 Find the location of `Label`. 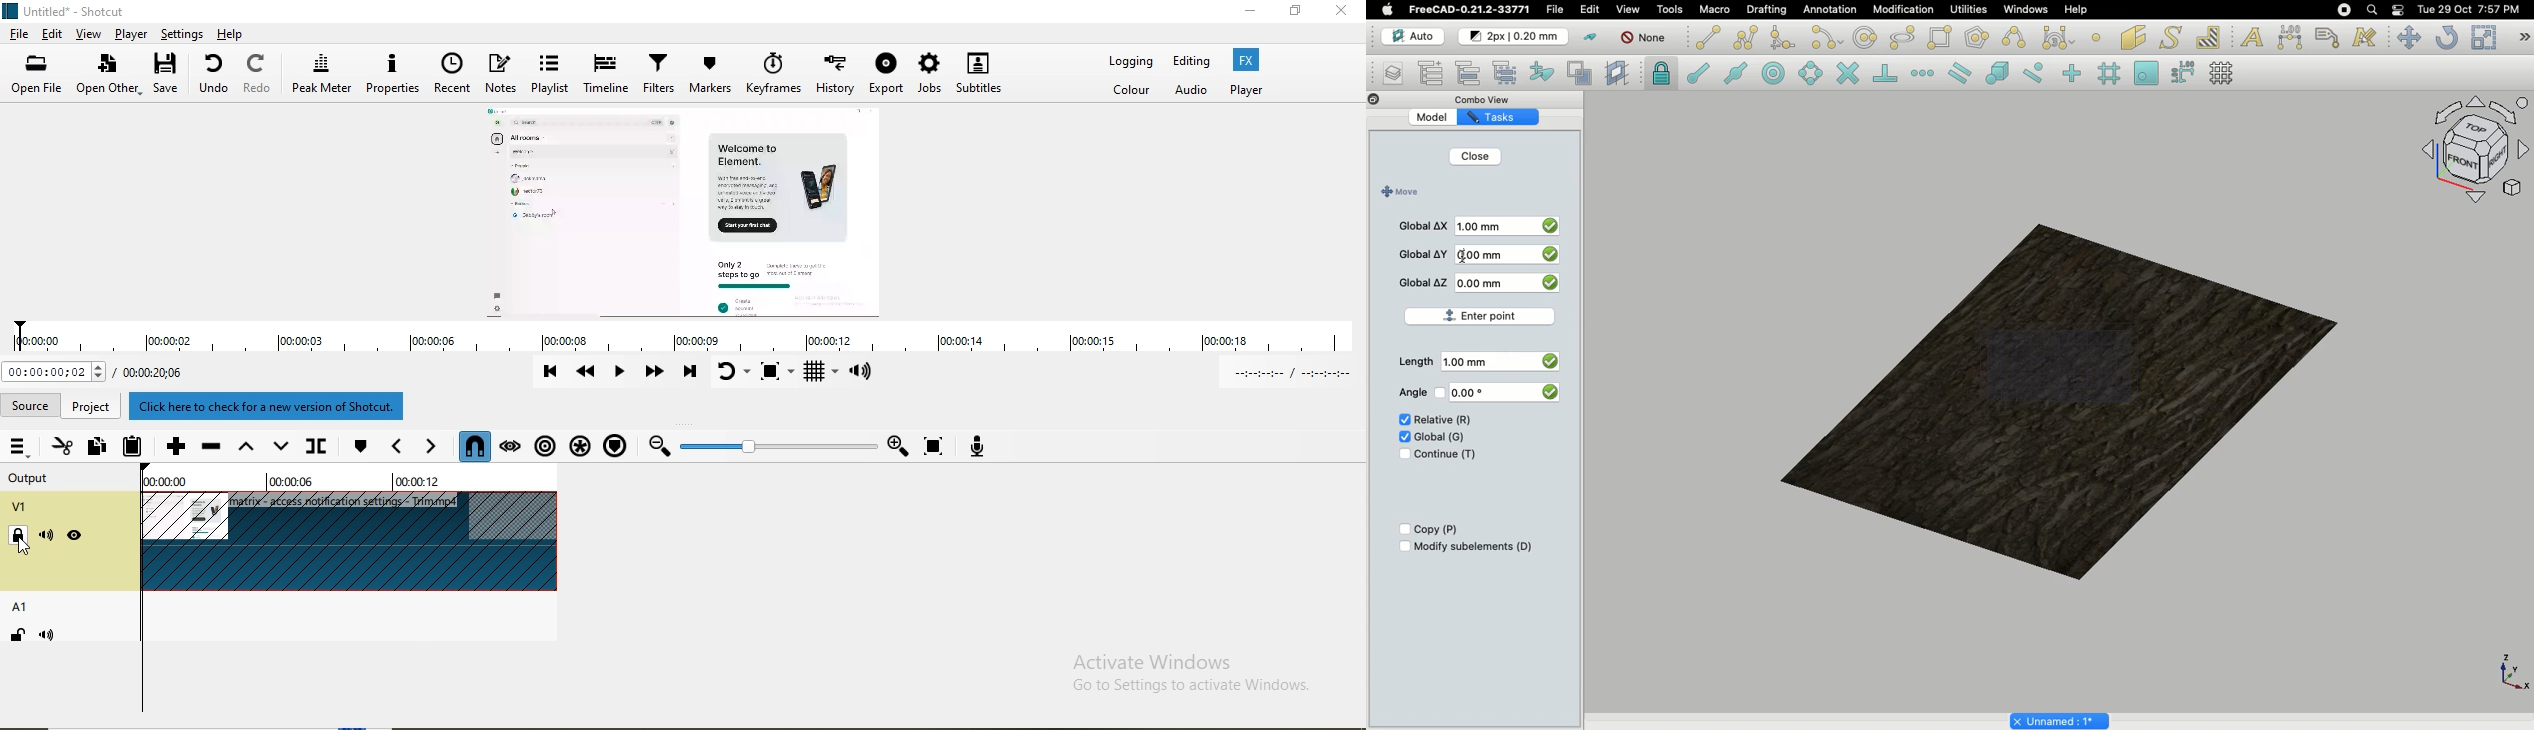

Label is located at coordinates (2330, 37).